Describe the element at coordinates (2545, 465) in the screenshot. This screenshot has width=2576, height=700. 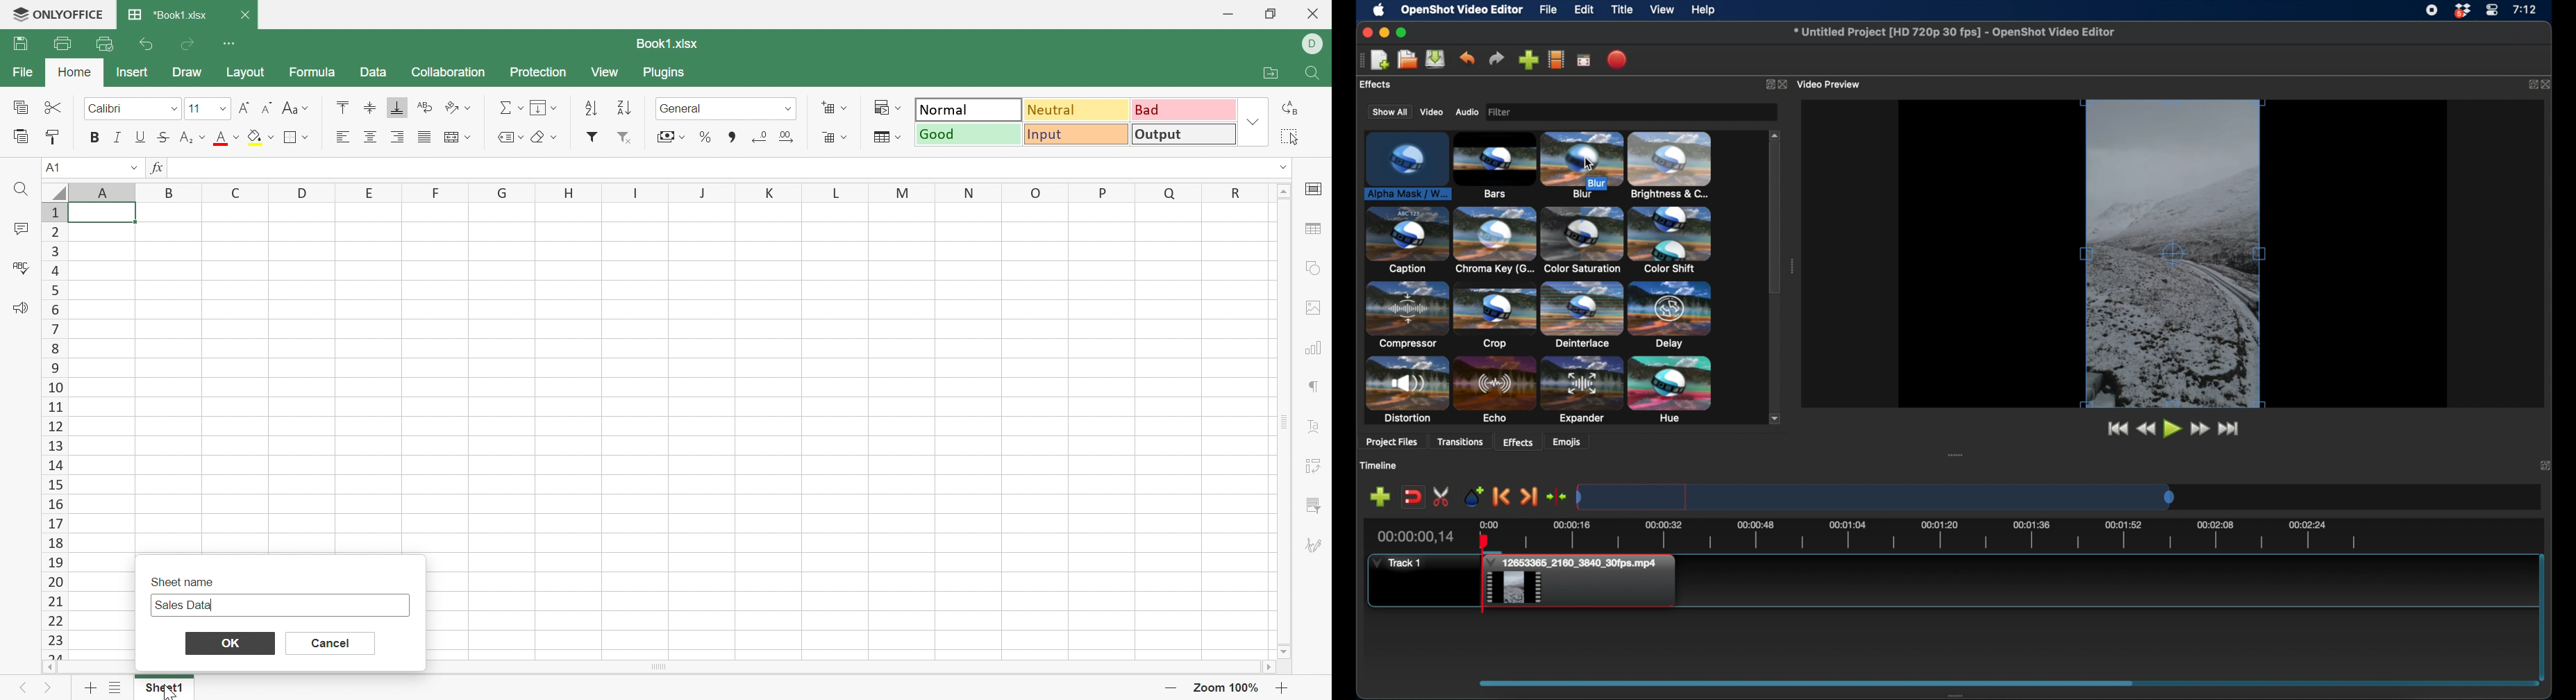
I see `expand` at that location.